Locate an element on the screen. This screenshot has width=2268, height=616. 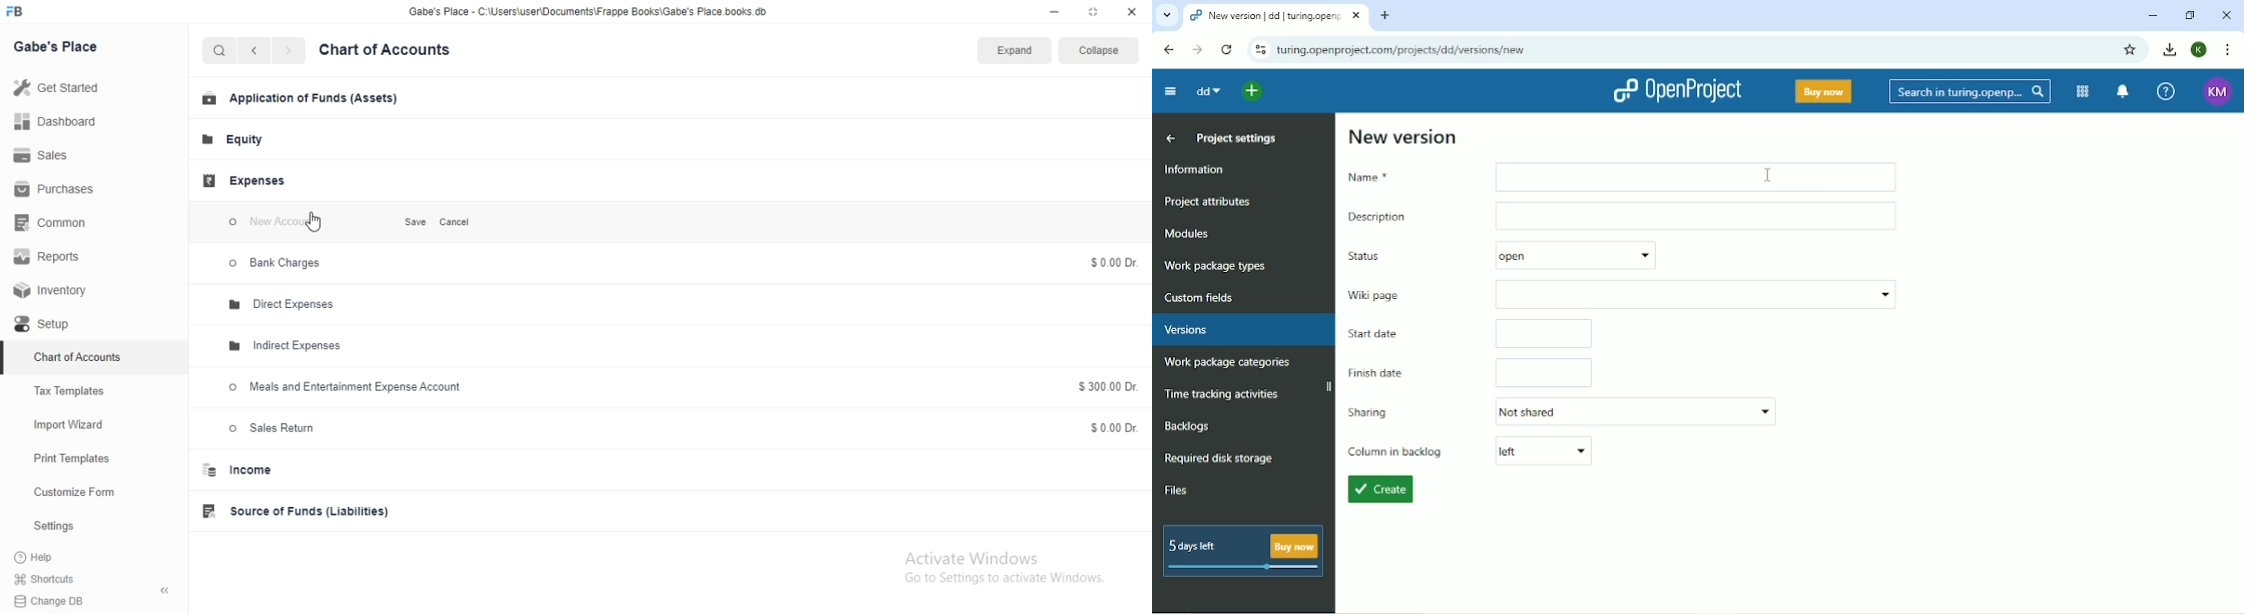
Gabe's Place - C\Users\userDocuments\Frappe Books\Gabe's Place.books.db. is located at coordinates (591, 14).